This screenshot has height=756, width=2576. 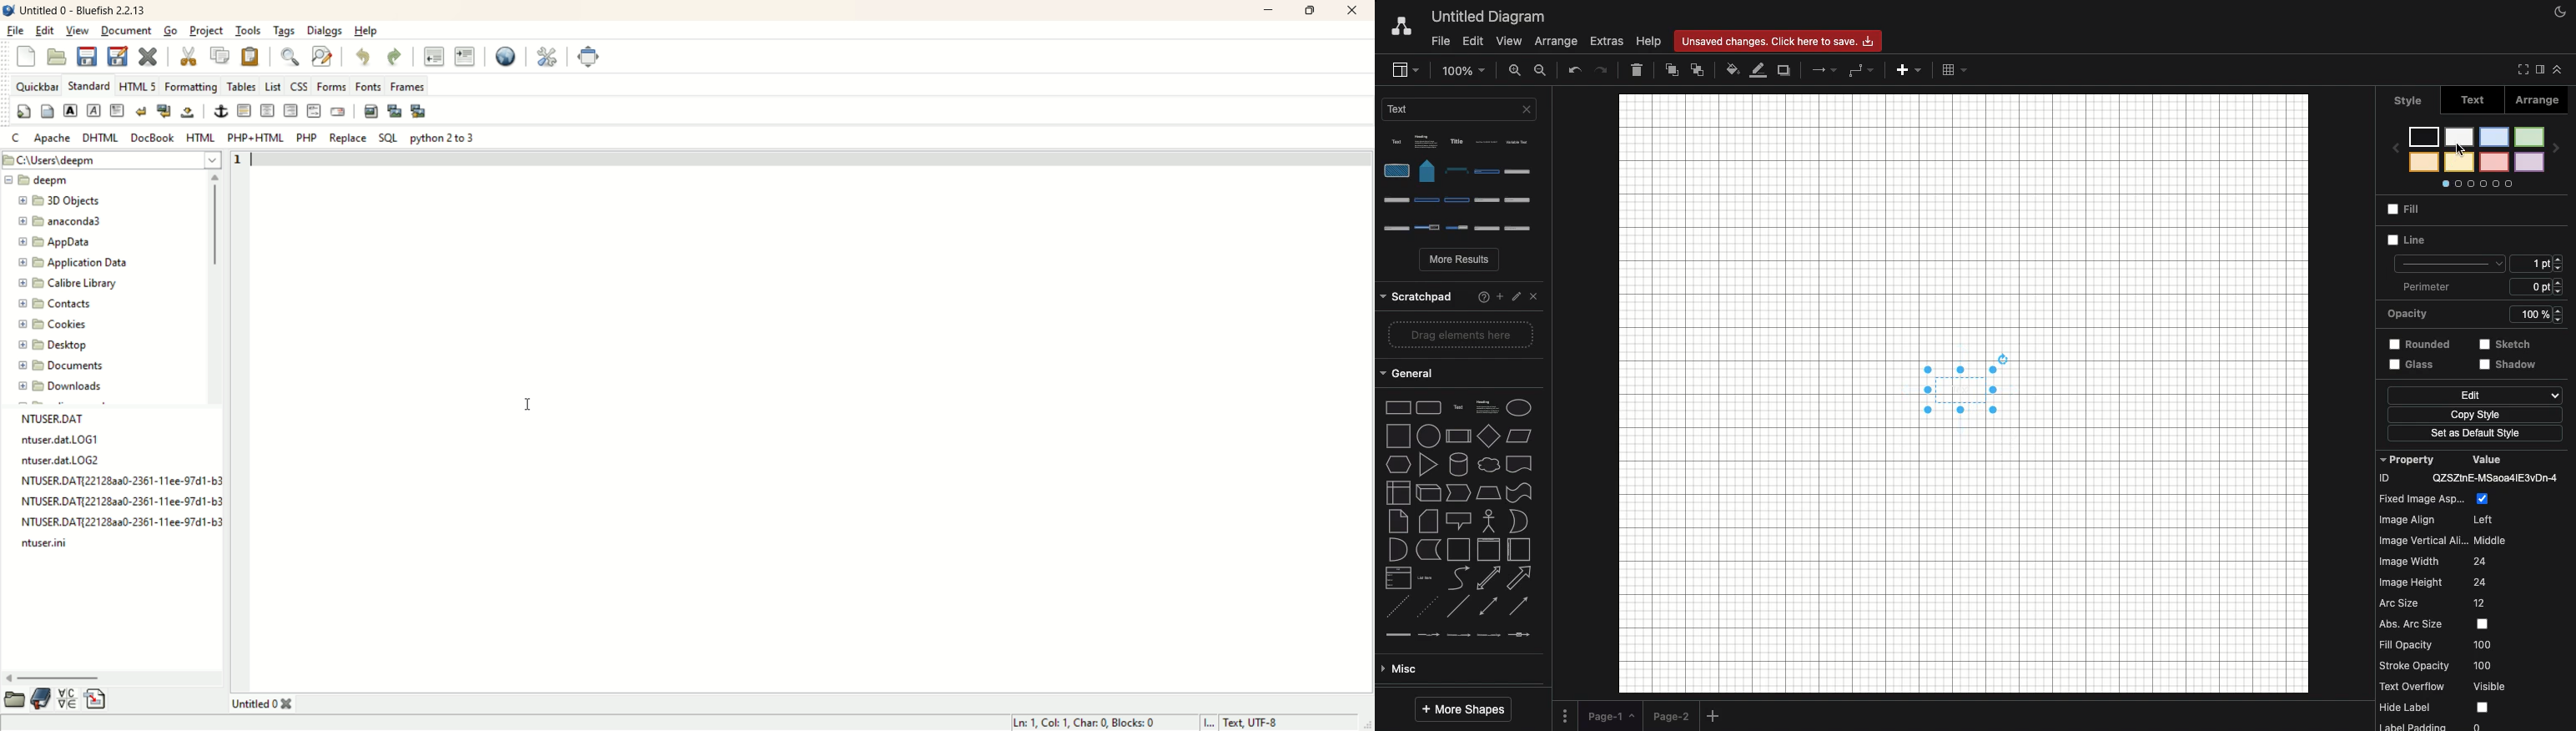 I want to click on Zoom, so click(x=1465, y=69).